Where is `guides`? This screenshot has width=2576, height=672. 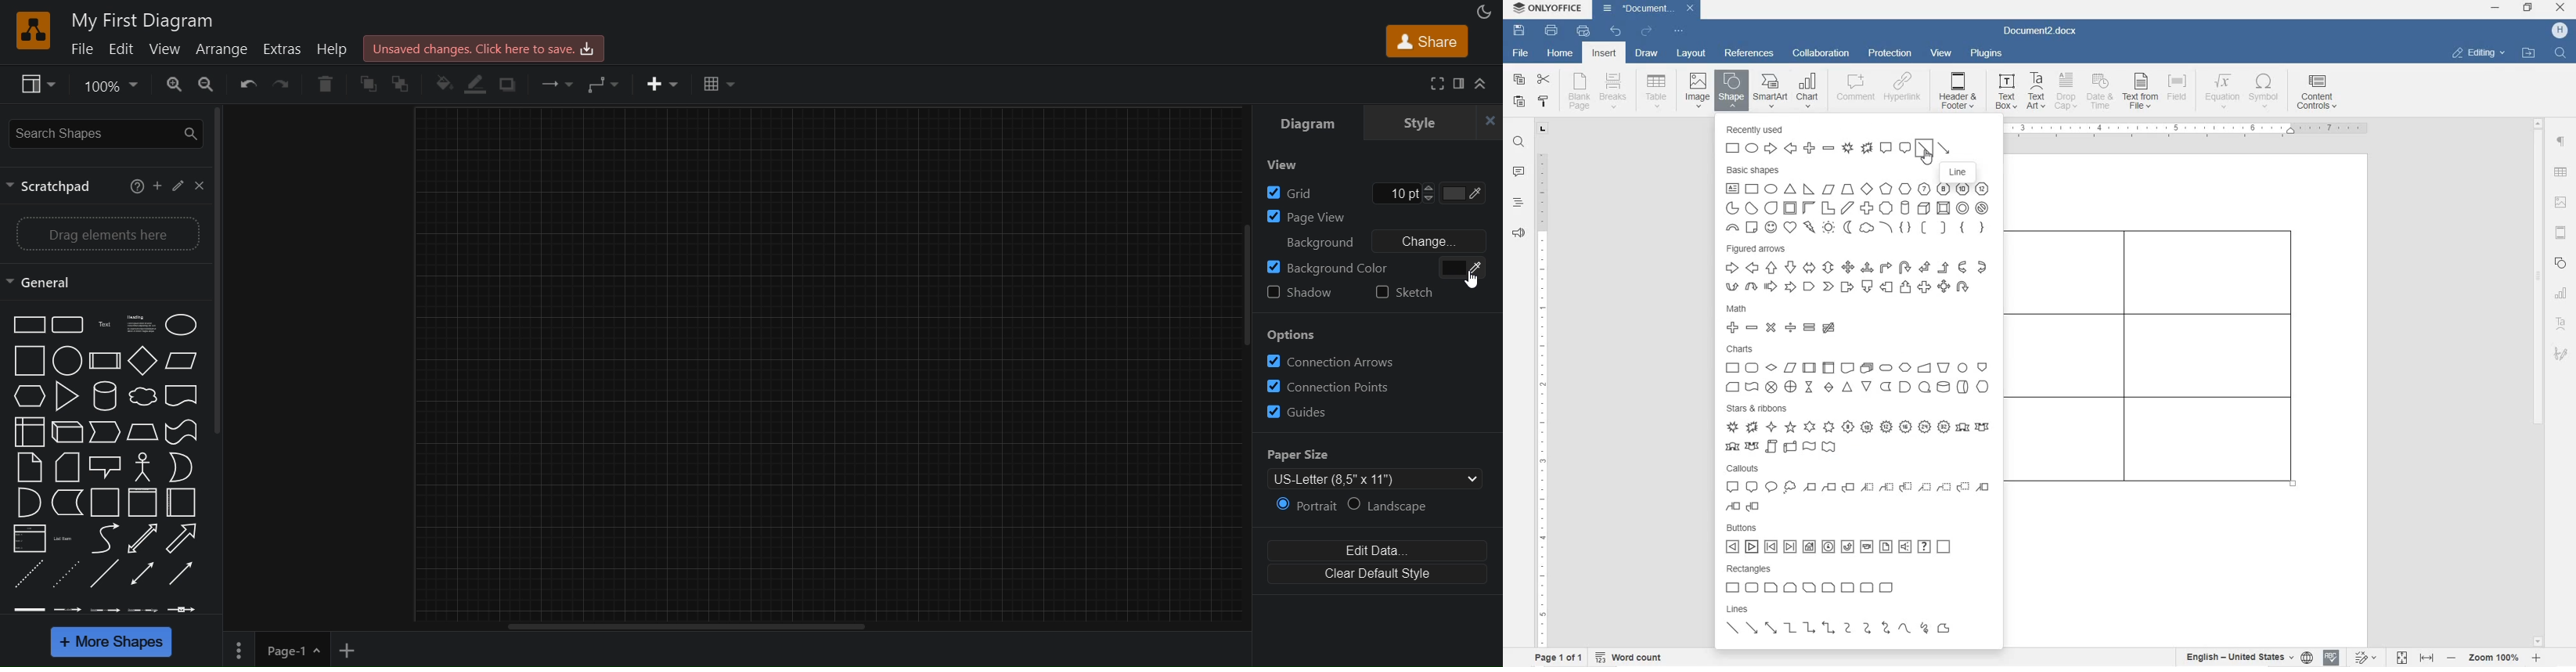 guides is located at coordinates (1376, 413).